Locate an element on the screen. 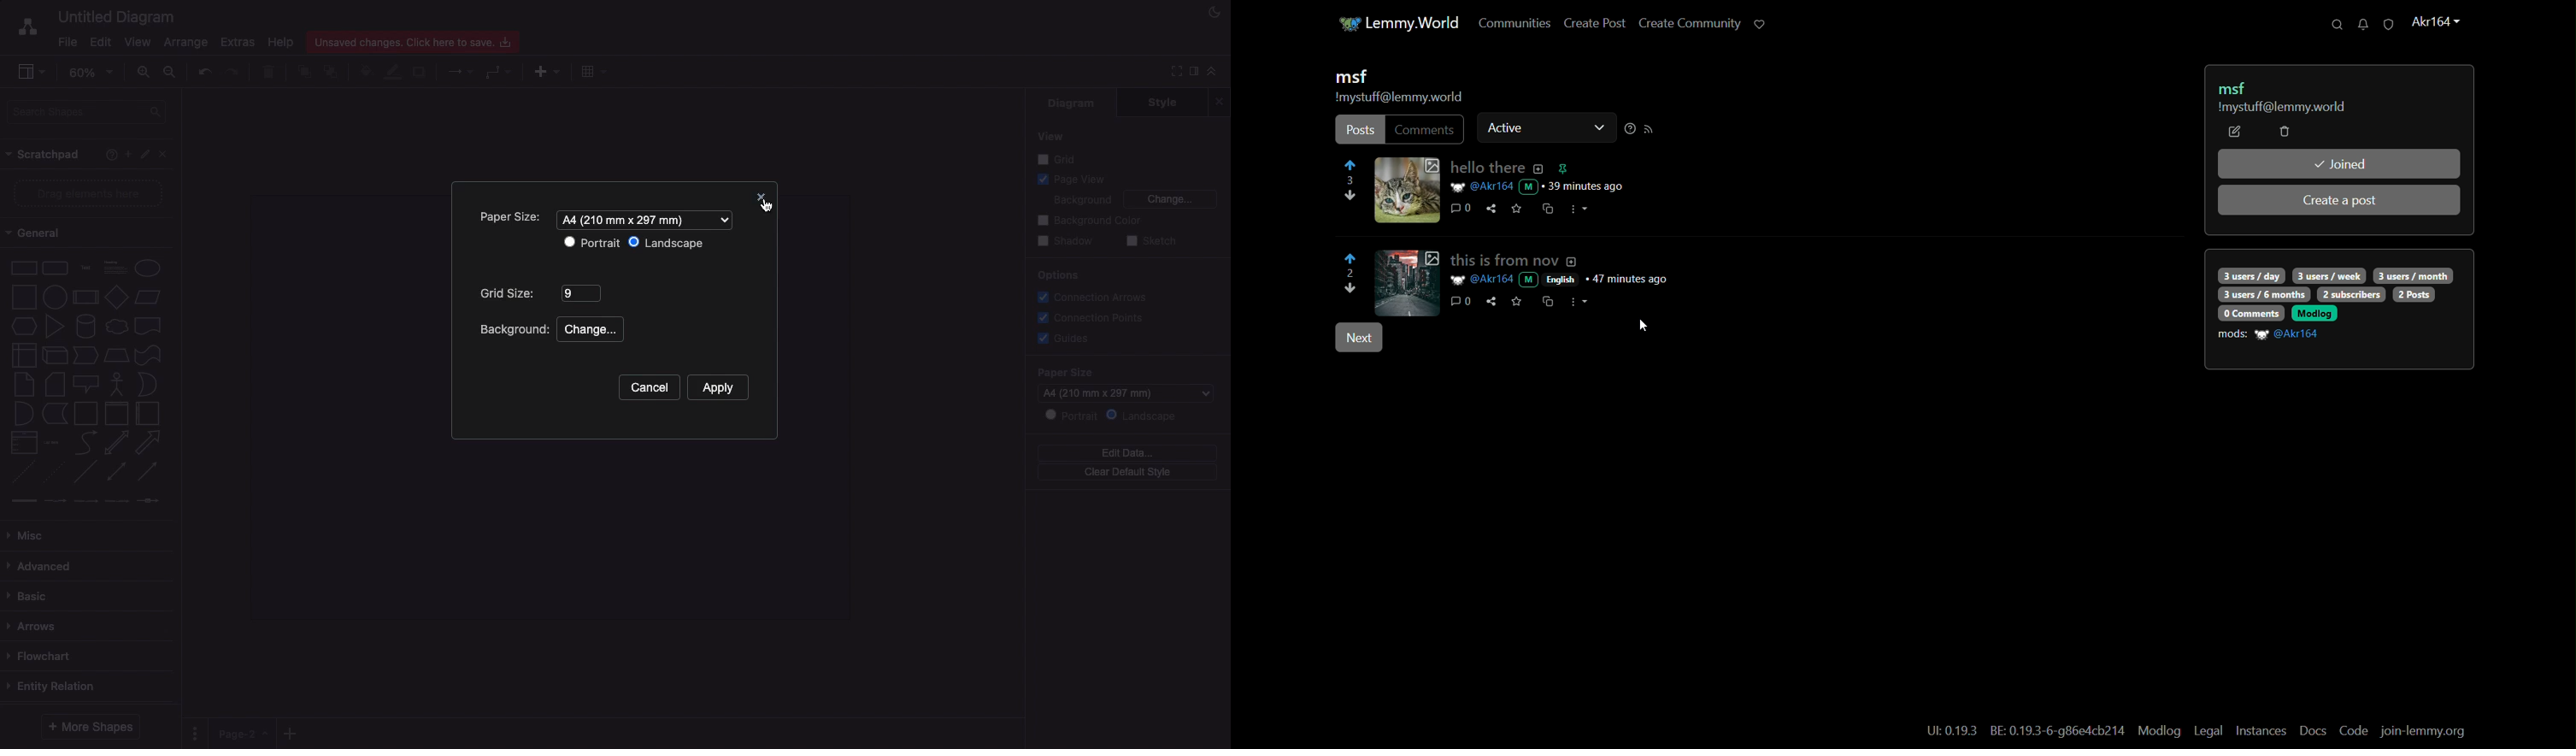 The image size is (2576, 756). Cancel is located at coordinates (651, 386).